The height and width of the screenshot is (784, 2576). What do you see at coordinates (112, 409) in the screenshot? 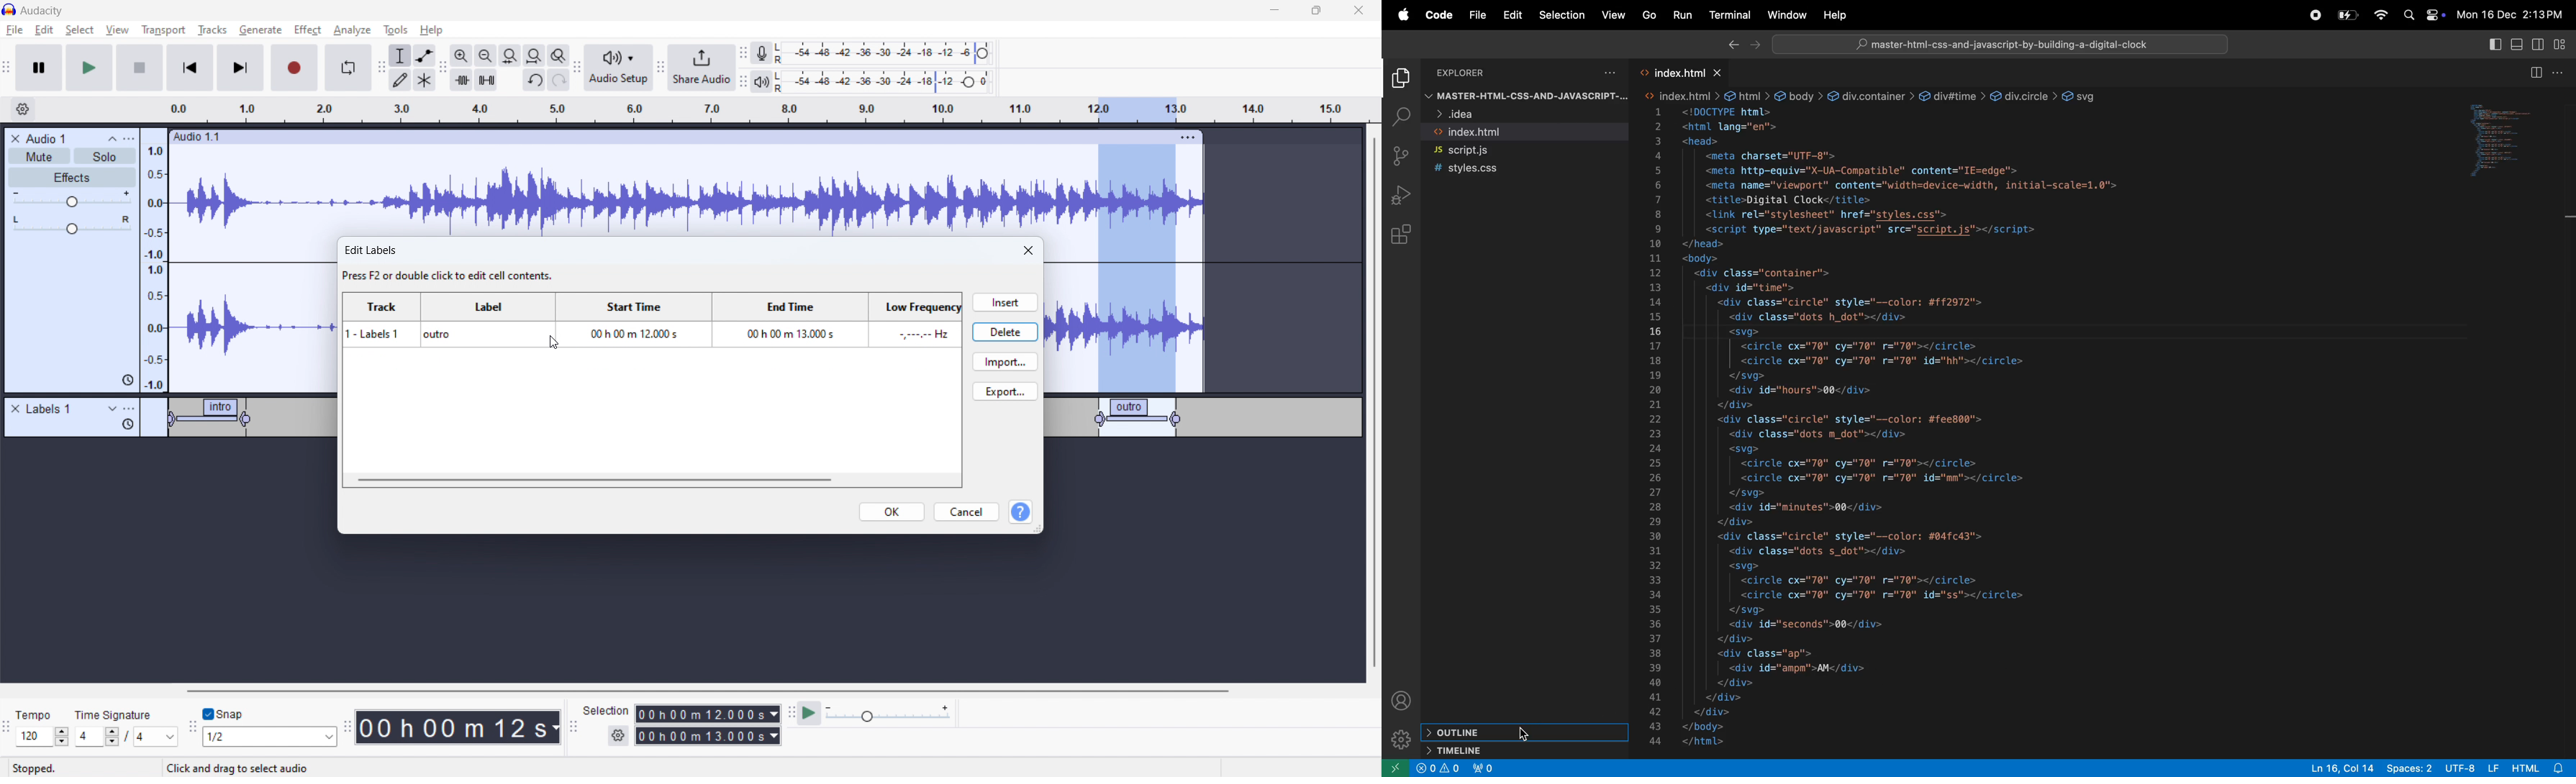
I see `expand` at bounding box center [112, 409].